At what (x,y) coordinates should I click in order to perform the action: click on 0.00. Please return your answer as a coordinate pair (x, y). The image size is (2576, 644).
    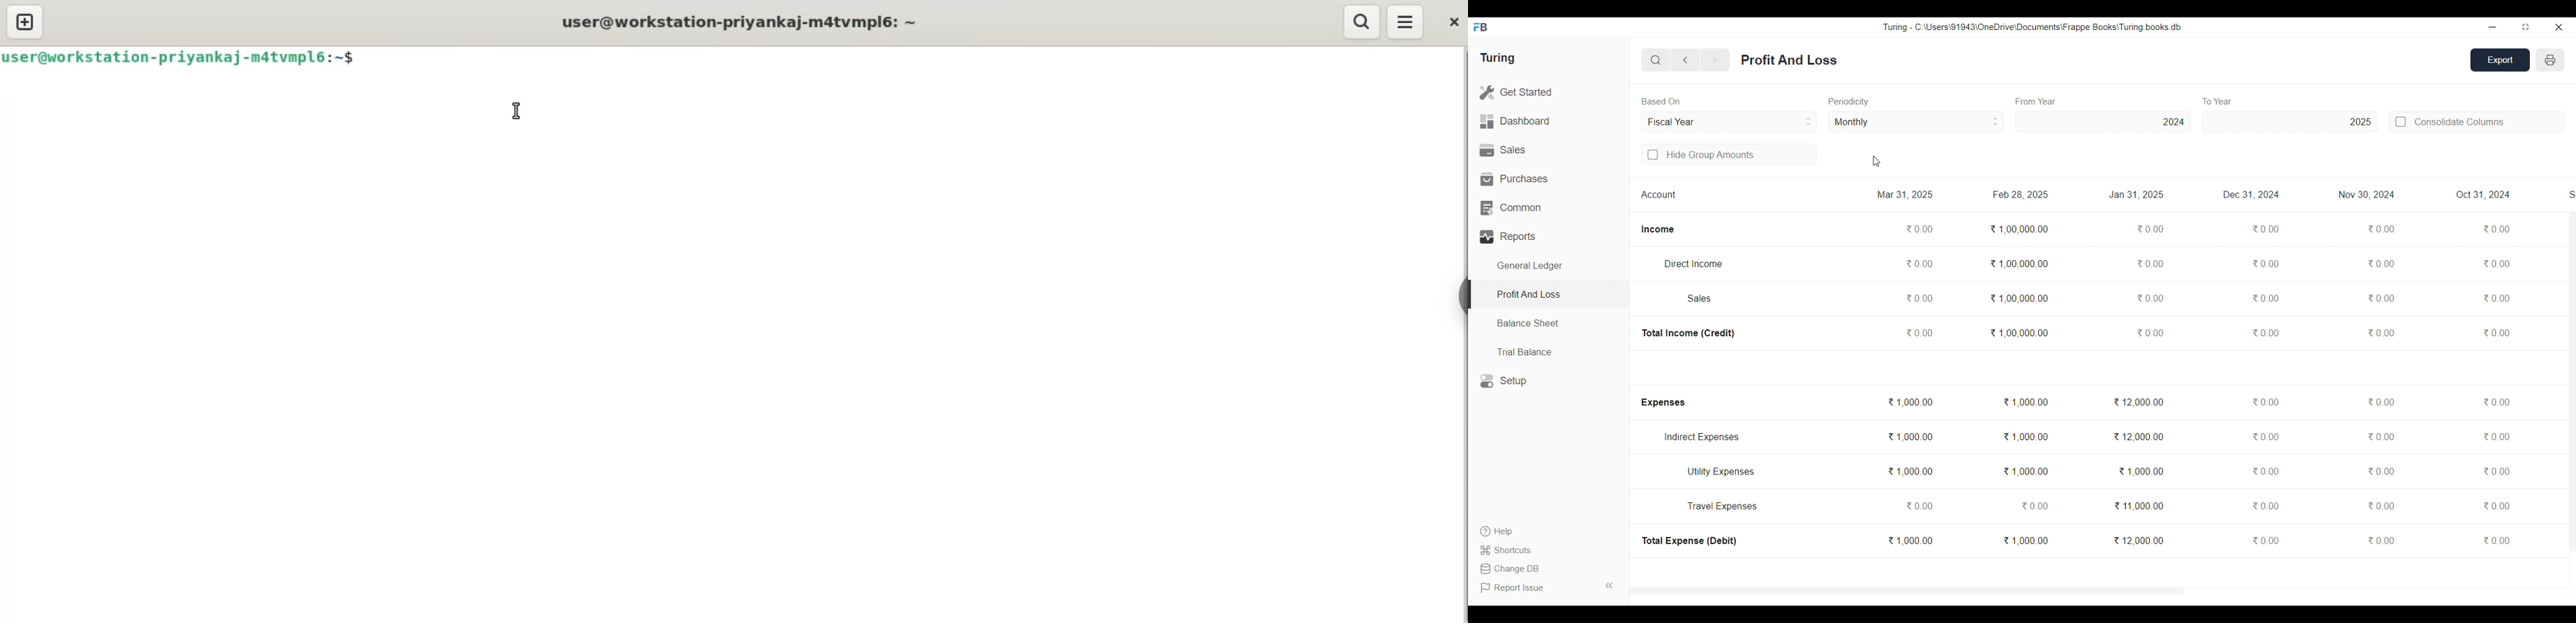
    Looking at the image, I should click on (2380, 541).